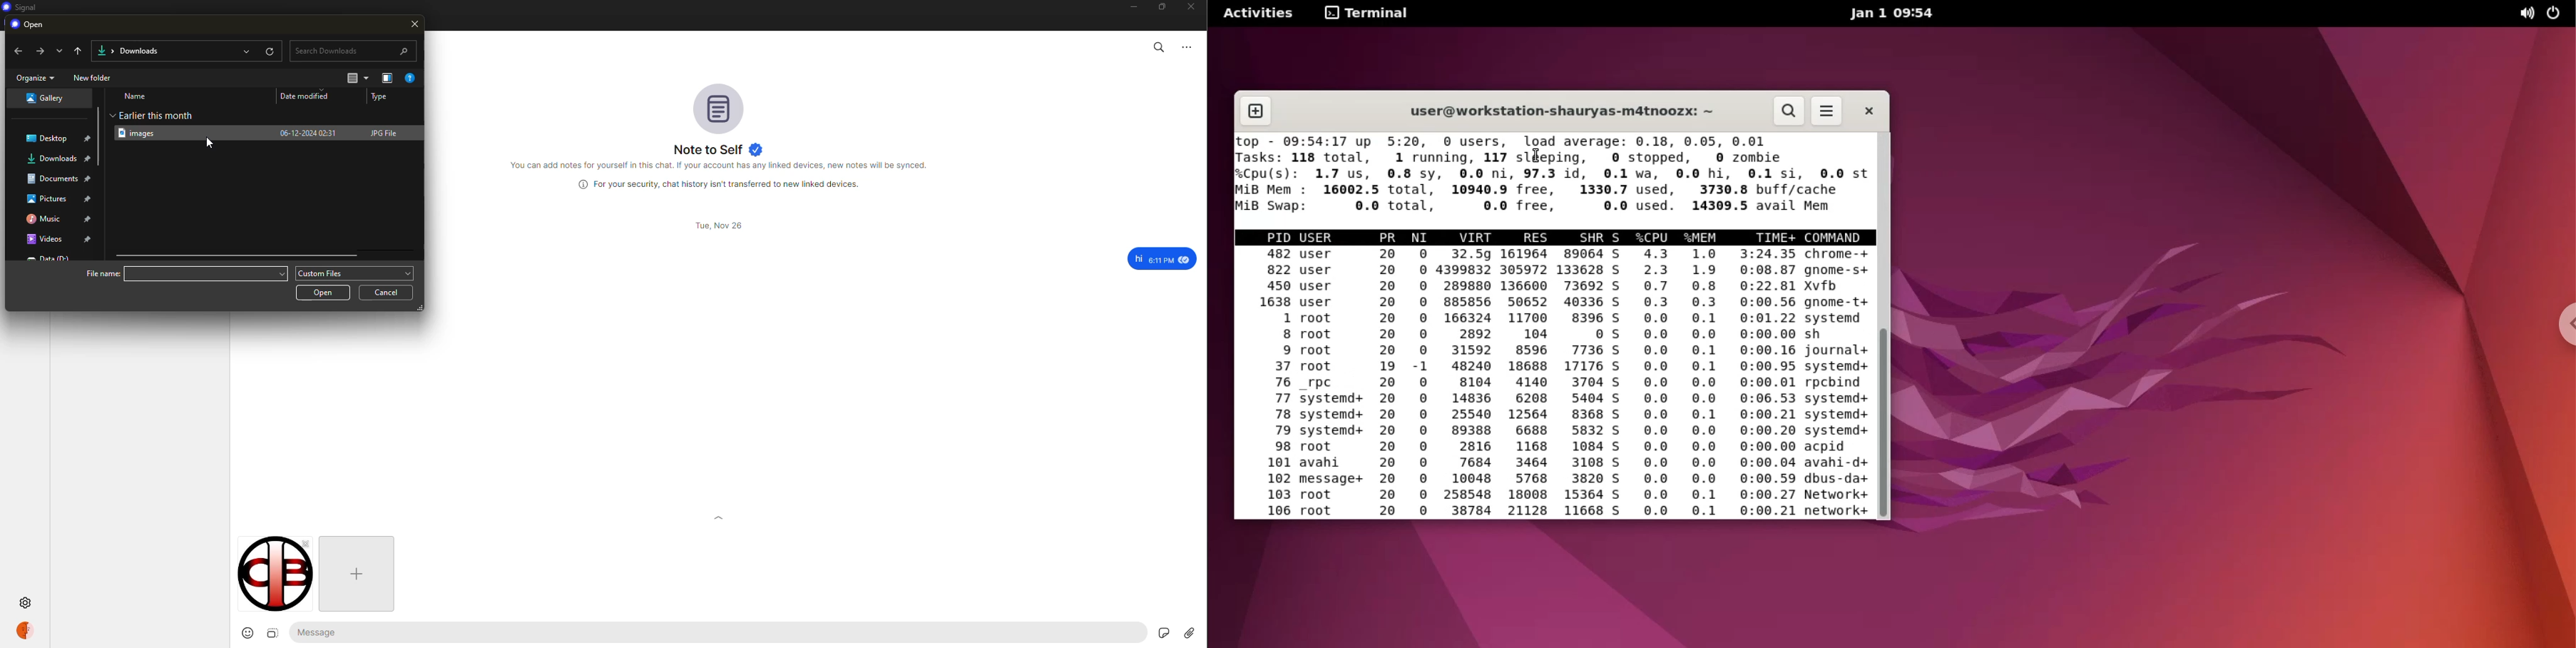  Describe the element at coordinates (1162, 259) in the screenshot. I see `message` at that location.